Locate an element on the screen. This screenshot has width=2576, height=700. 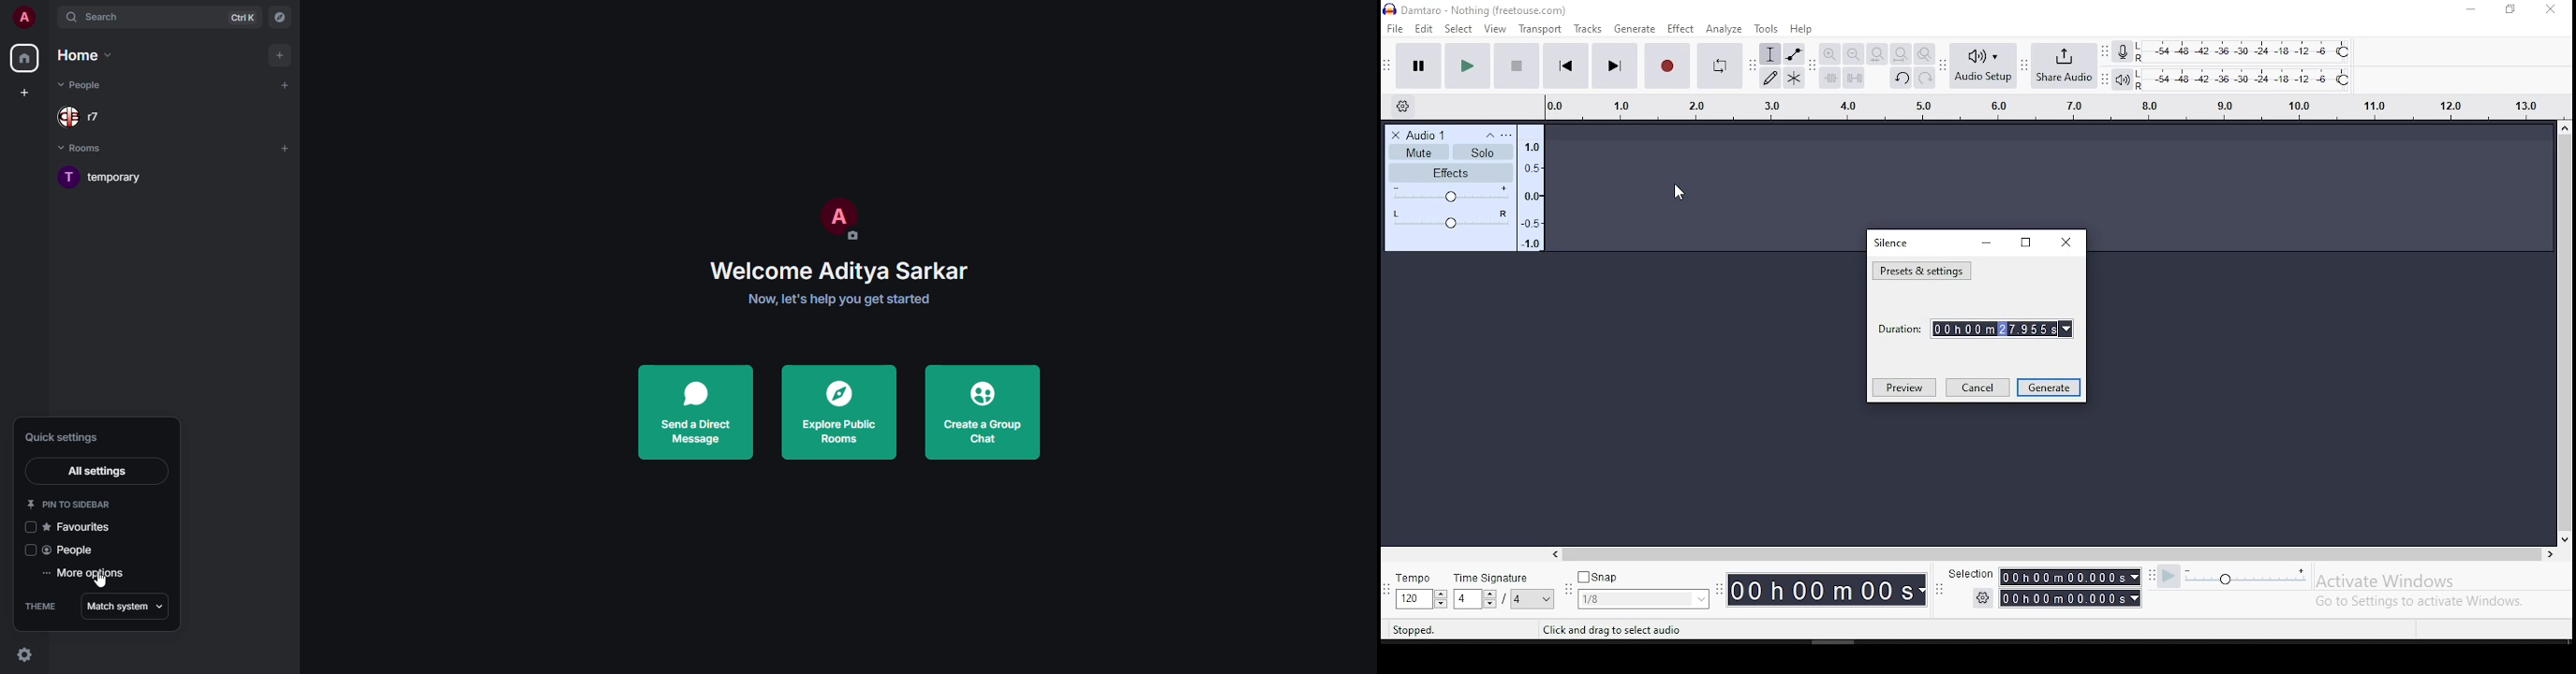
home is located at coordinates (23, 58).